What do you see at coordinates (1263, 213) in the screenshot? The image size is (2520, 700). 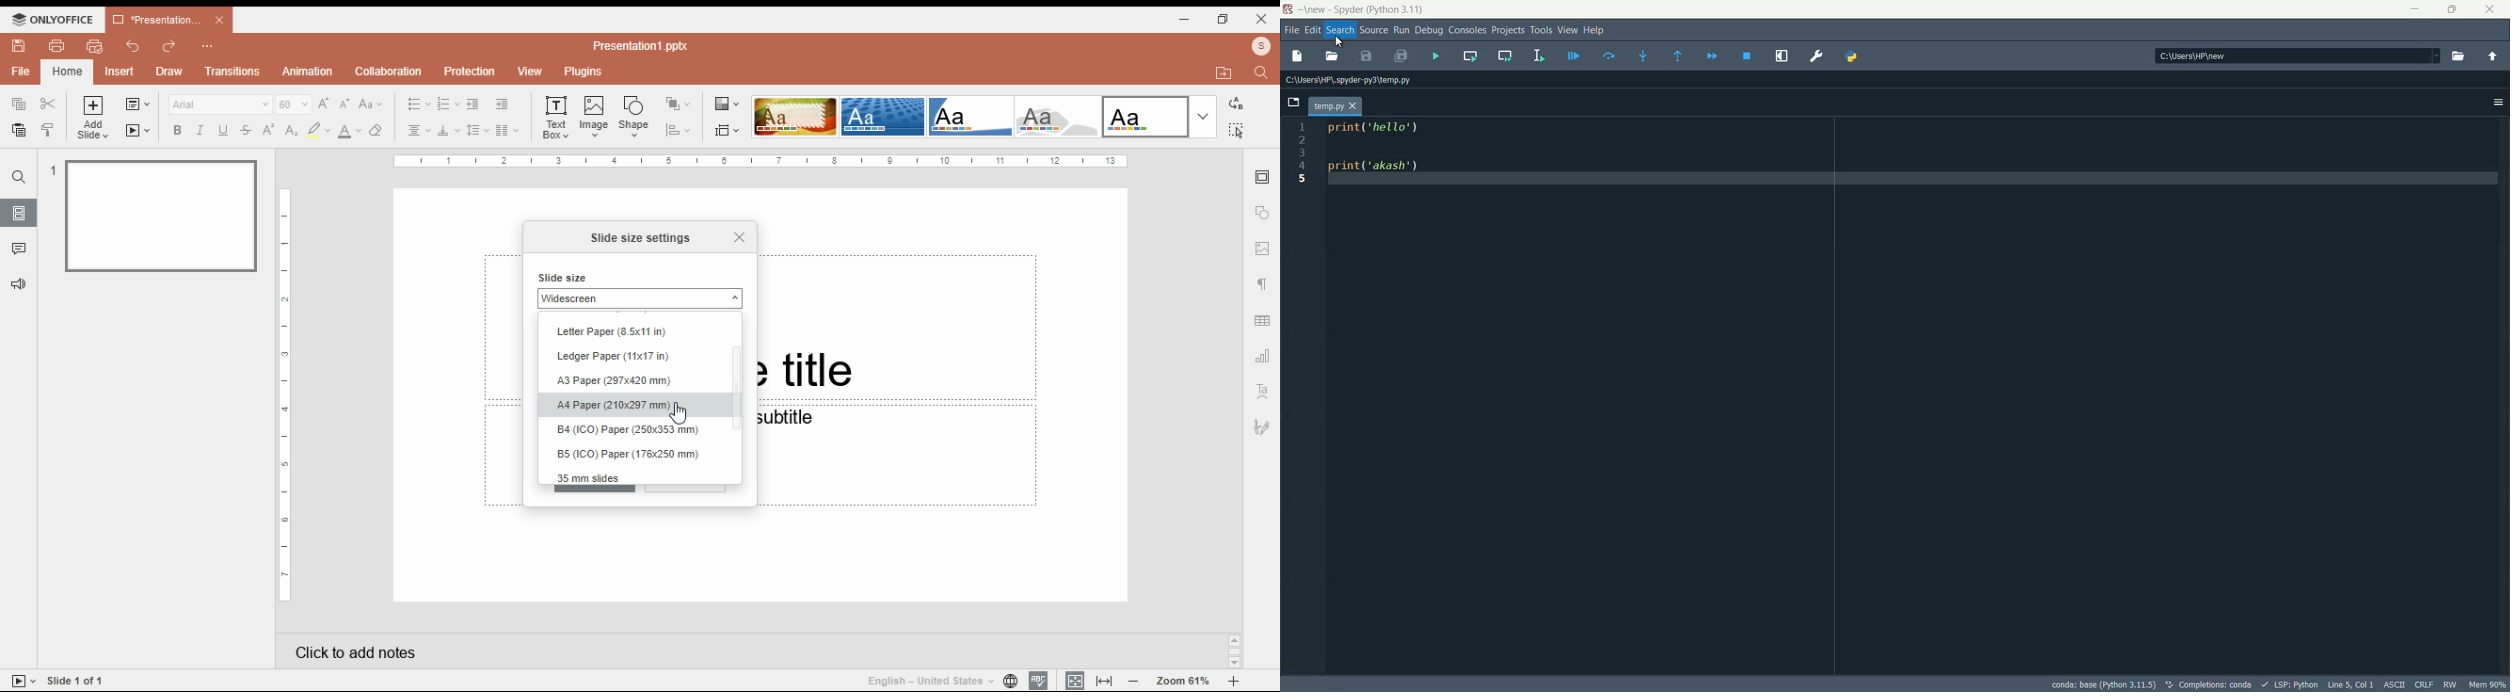 I see `shape settings` at bounding box center [1263, 213].